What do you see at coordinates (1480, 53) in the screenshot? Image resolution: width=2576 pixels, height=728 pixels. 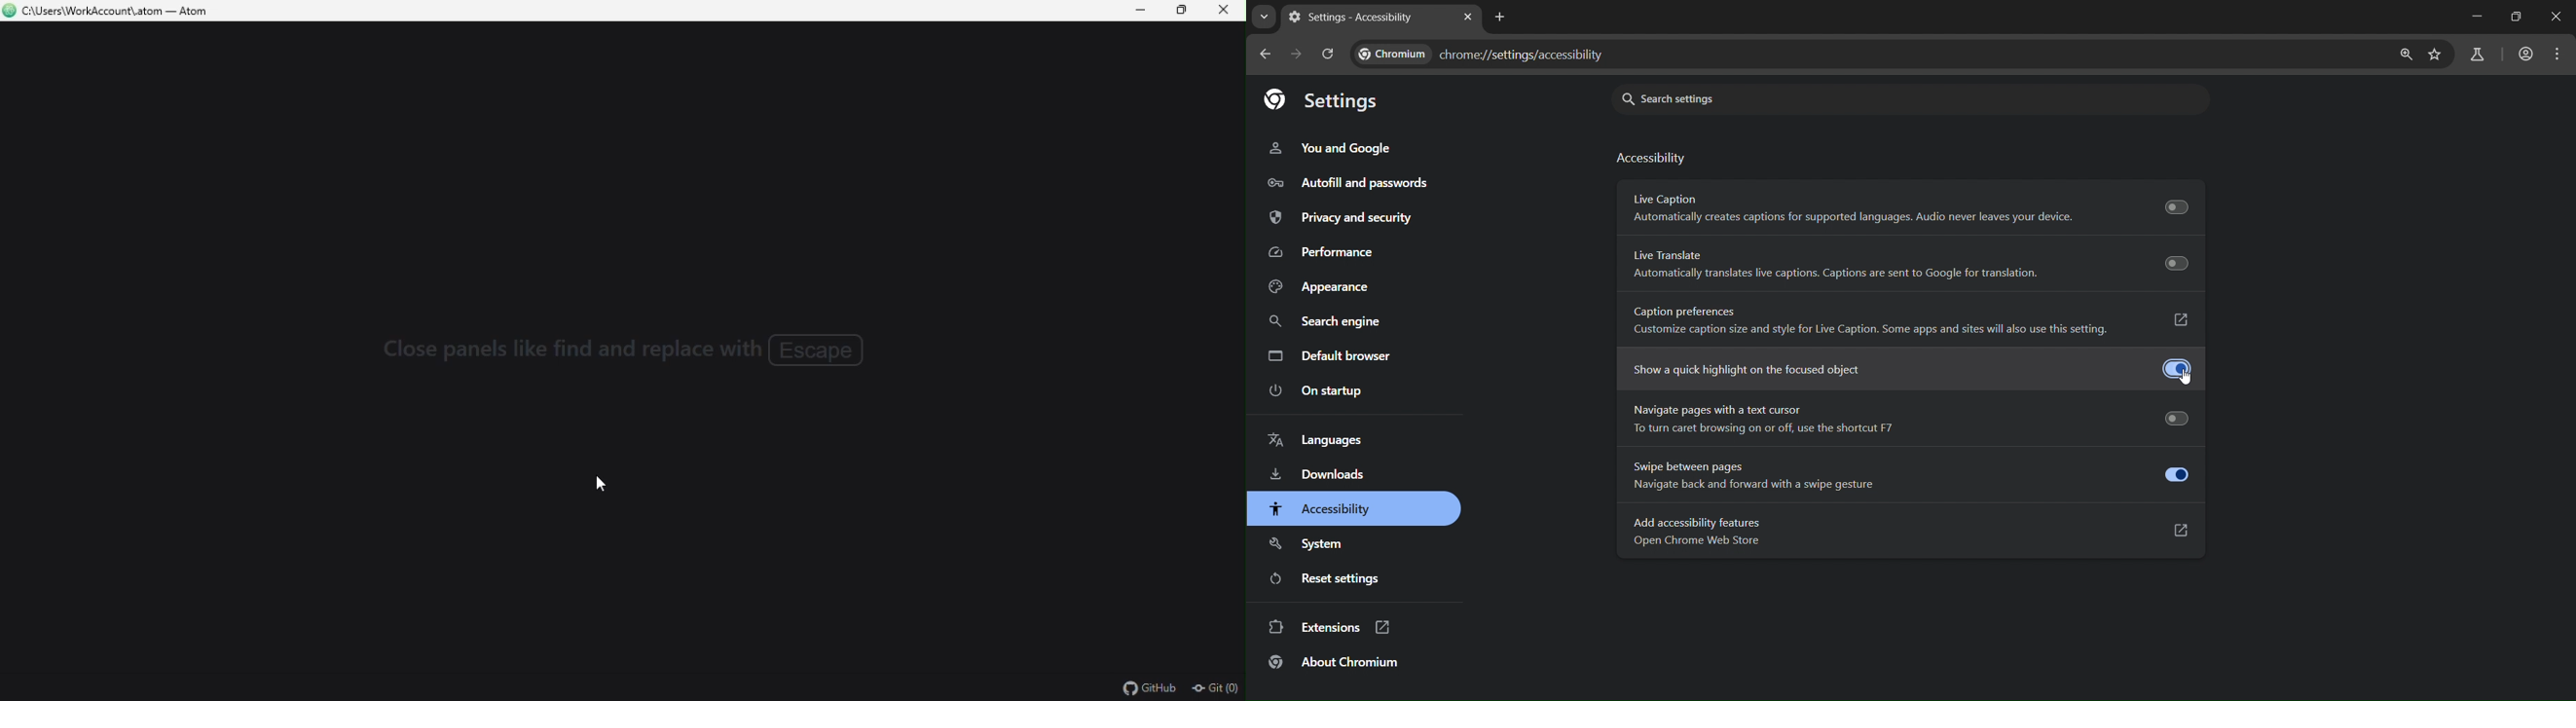 I see `chrome://settings/accessibility` at bounding box center [1480, 53].